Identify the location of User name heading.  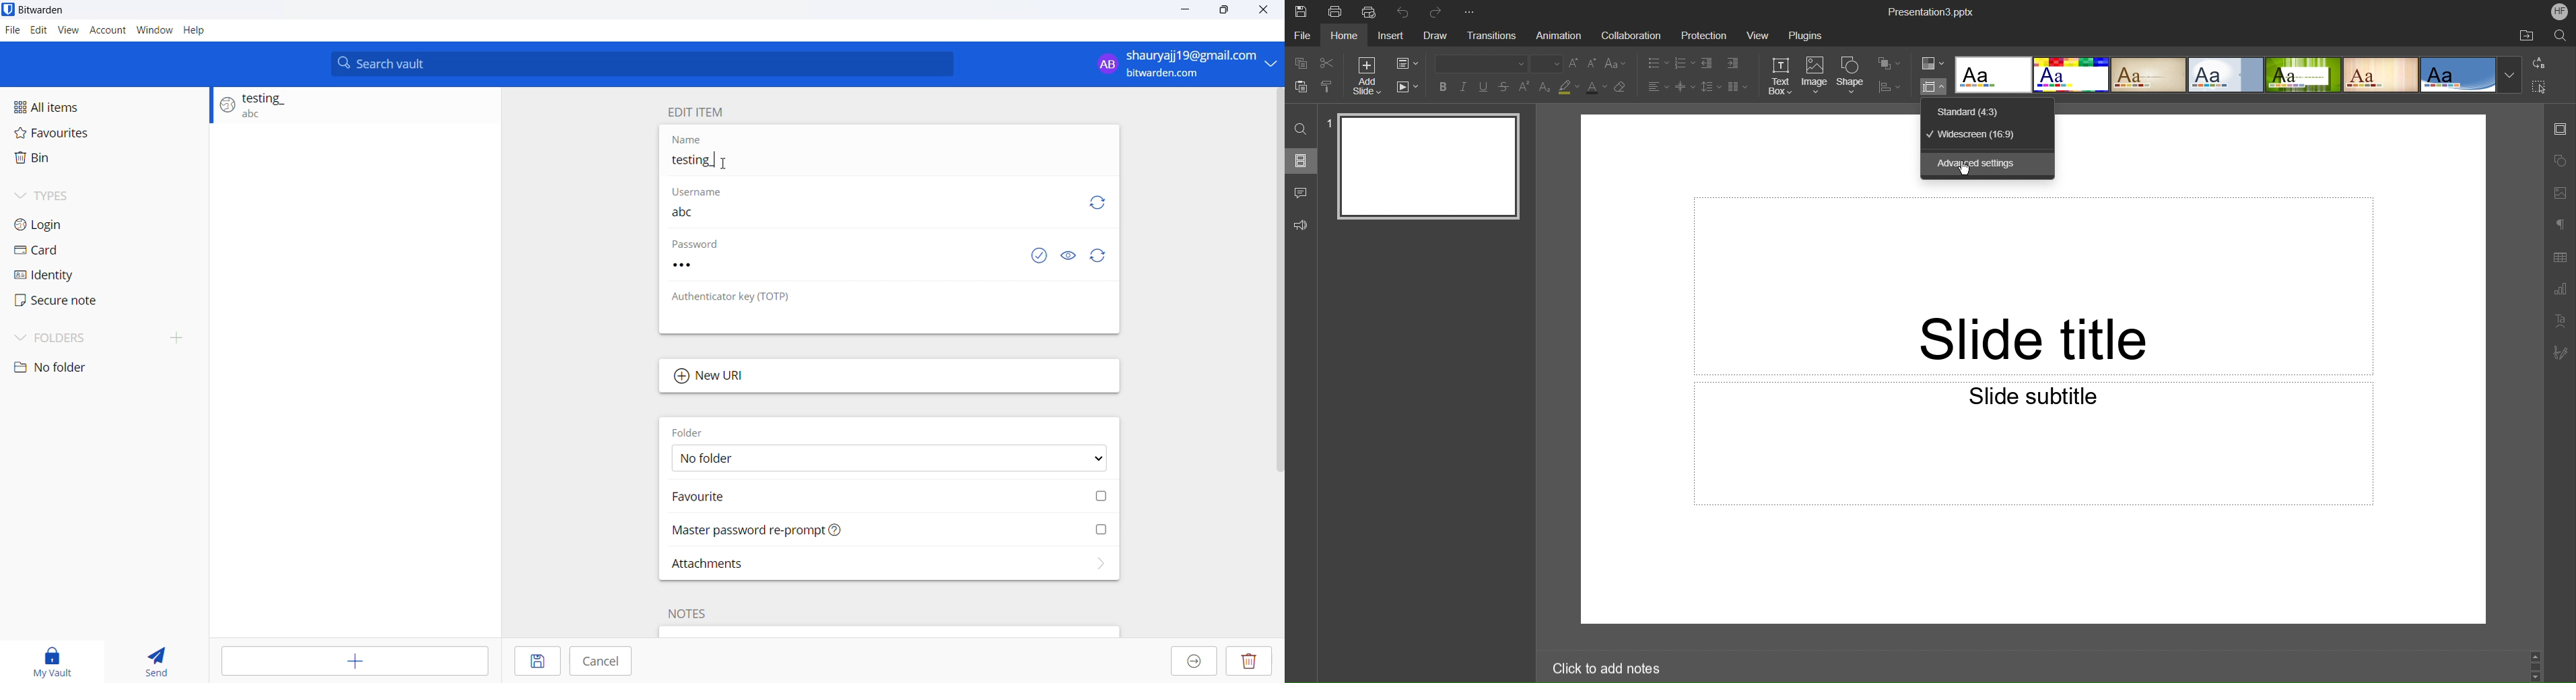
(692, 193).